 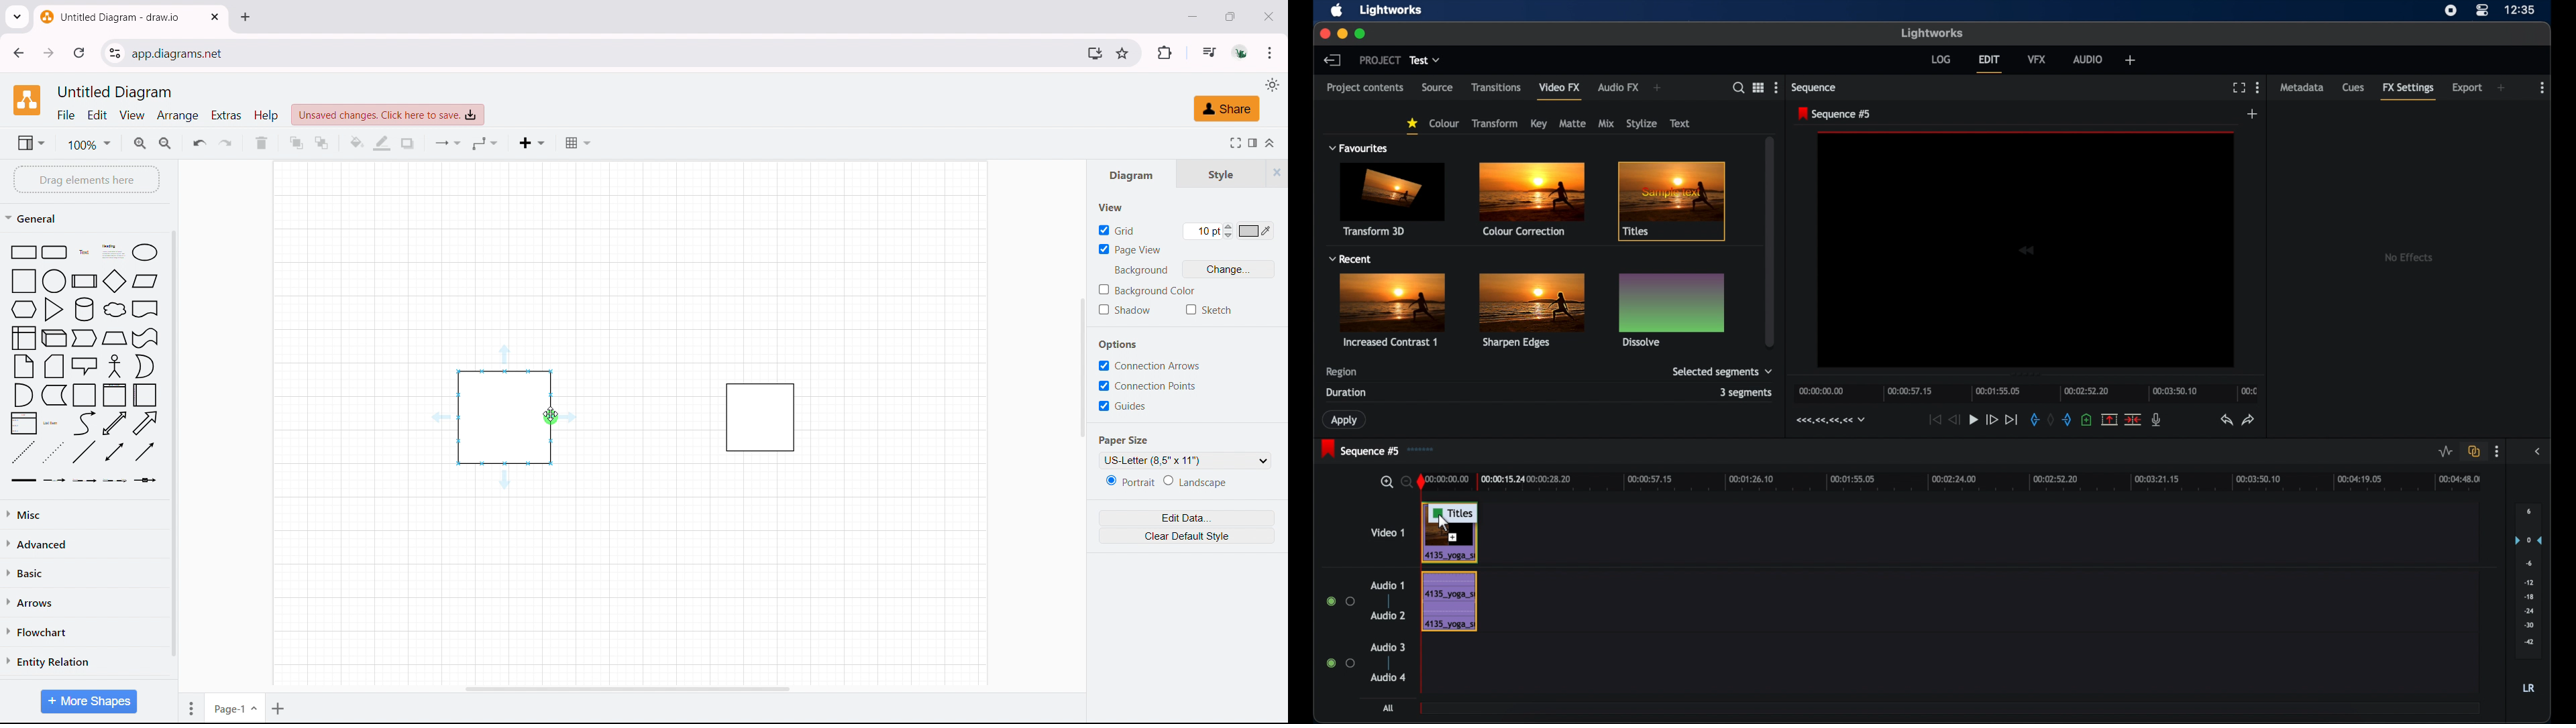 What do you see at coordinates (261, 143) in the screenshot?
I see `delete` at bounding box center [261, 143].